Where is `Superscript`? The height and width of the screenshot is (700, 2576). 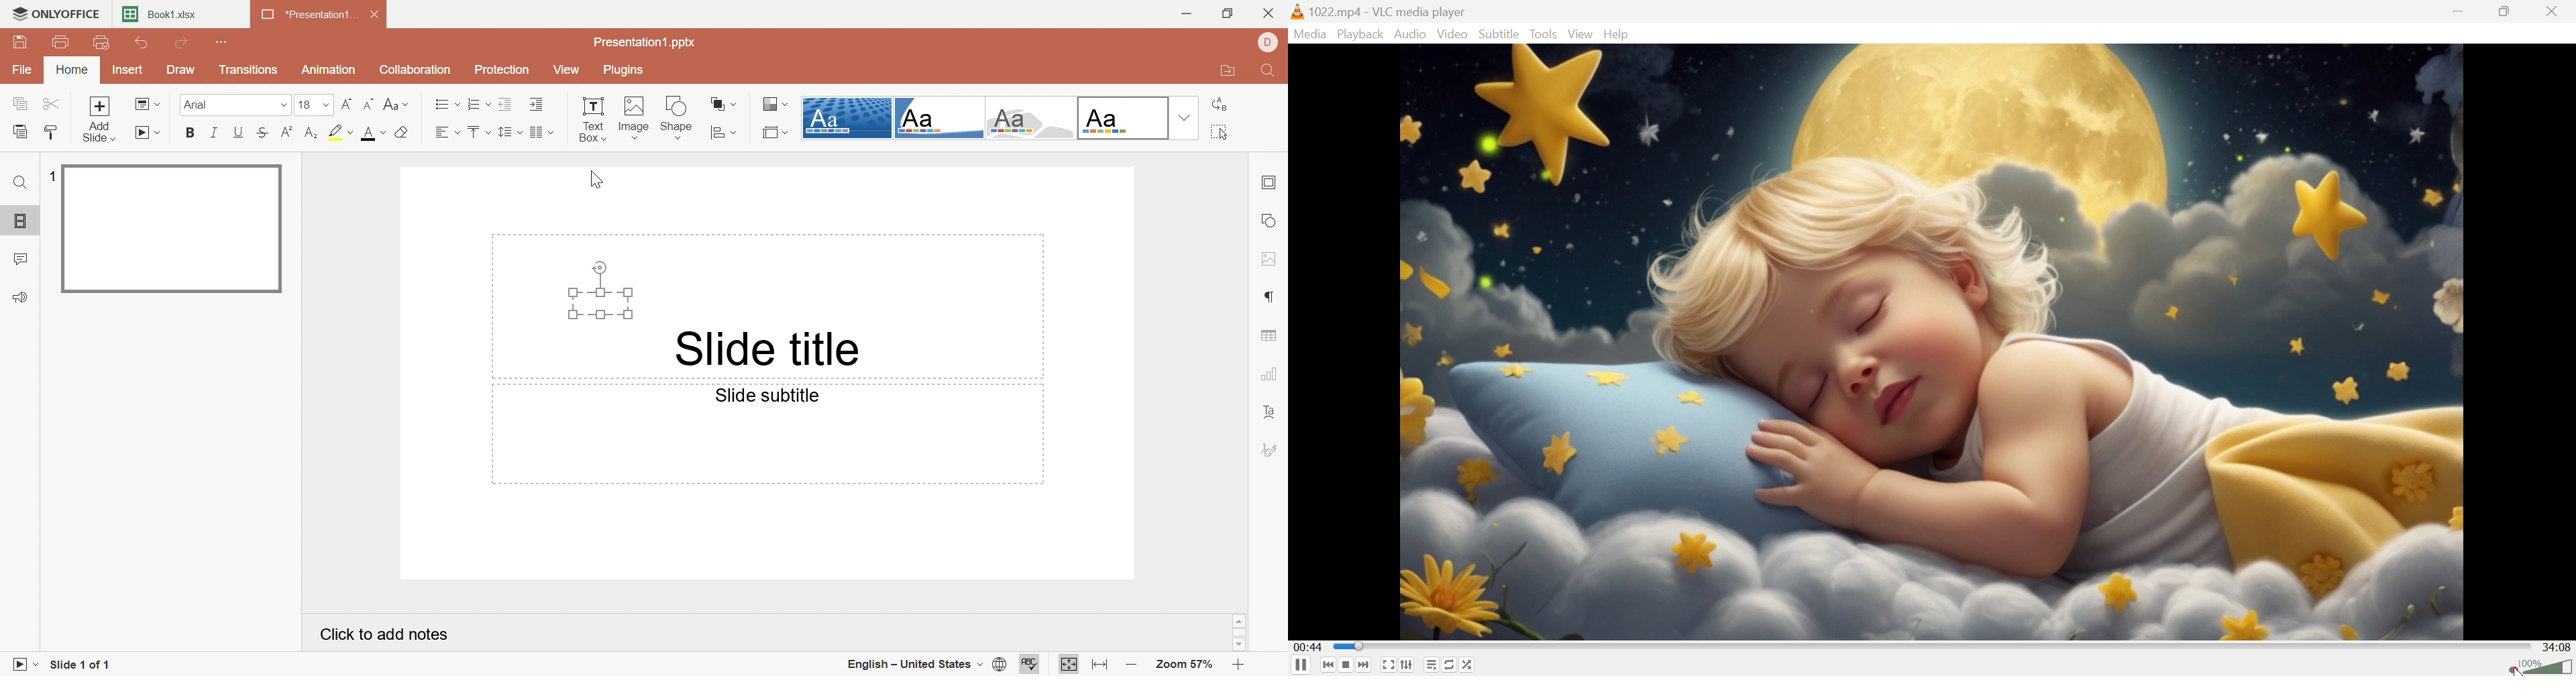
Superscript is located at coordinates (286, 133).